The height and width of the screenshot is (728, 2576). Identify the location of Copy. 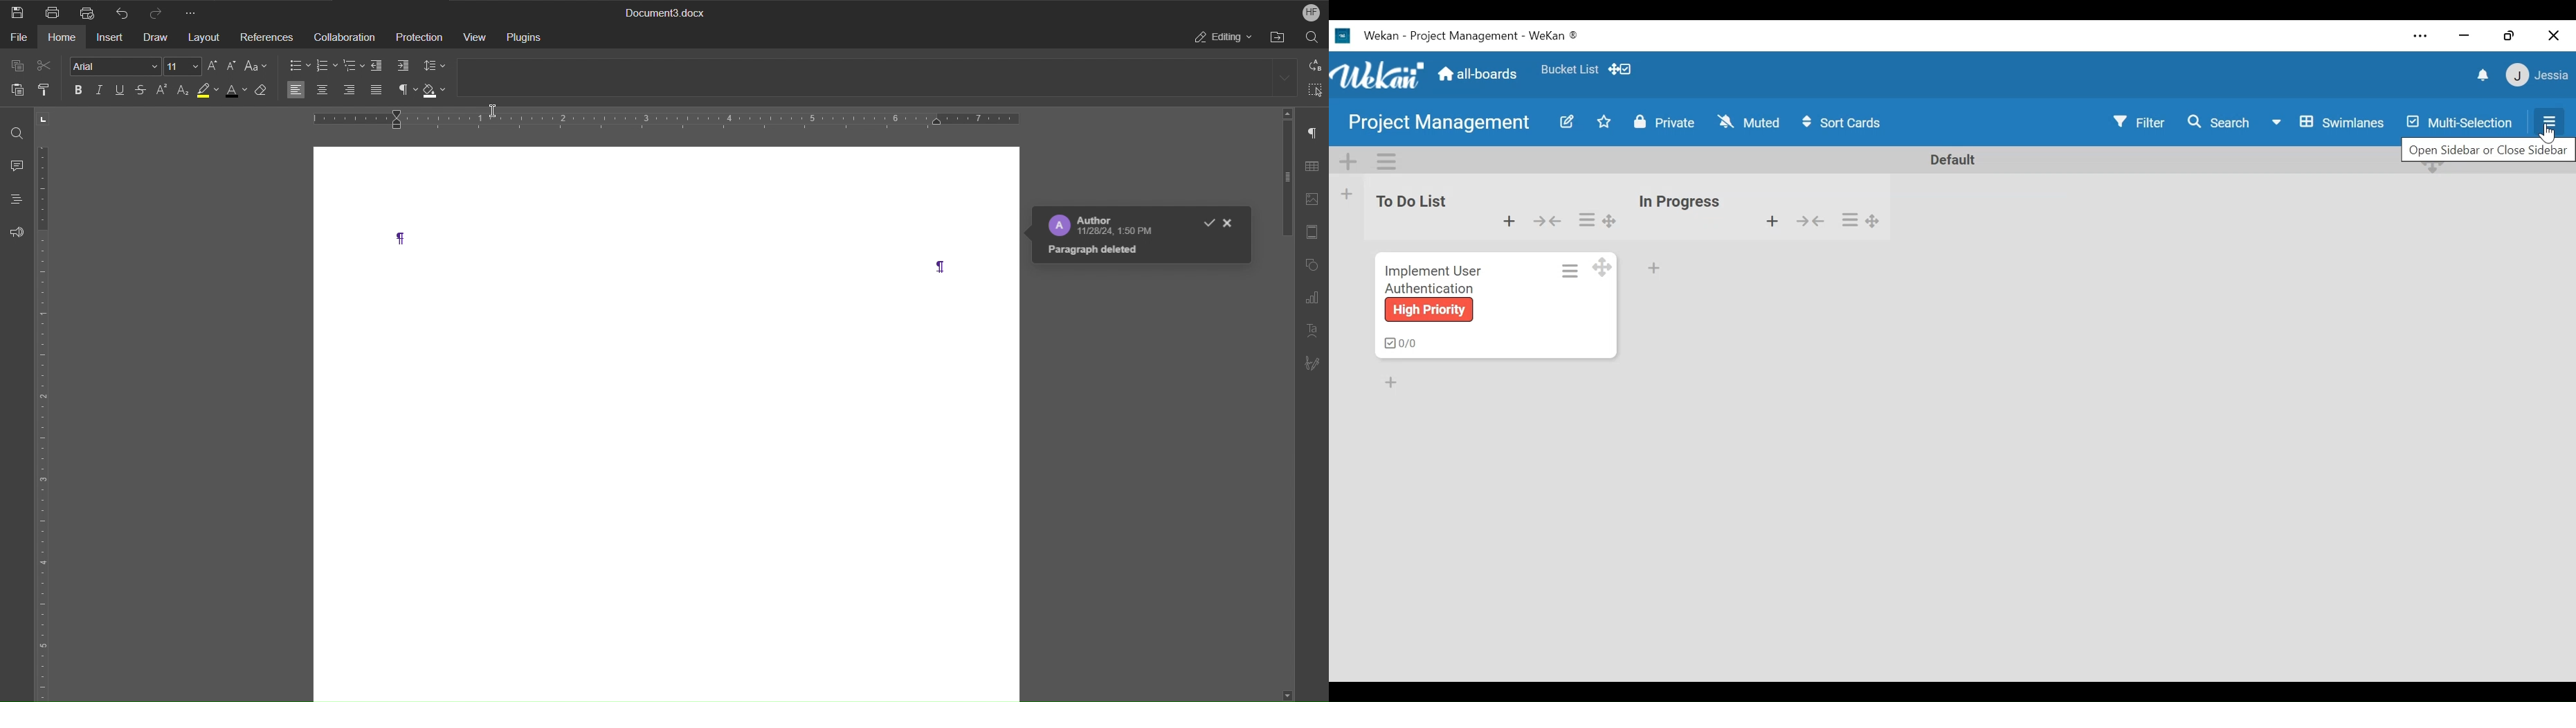
(19, 66).